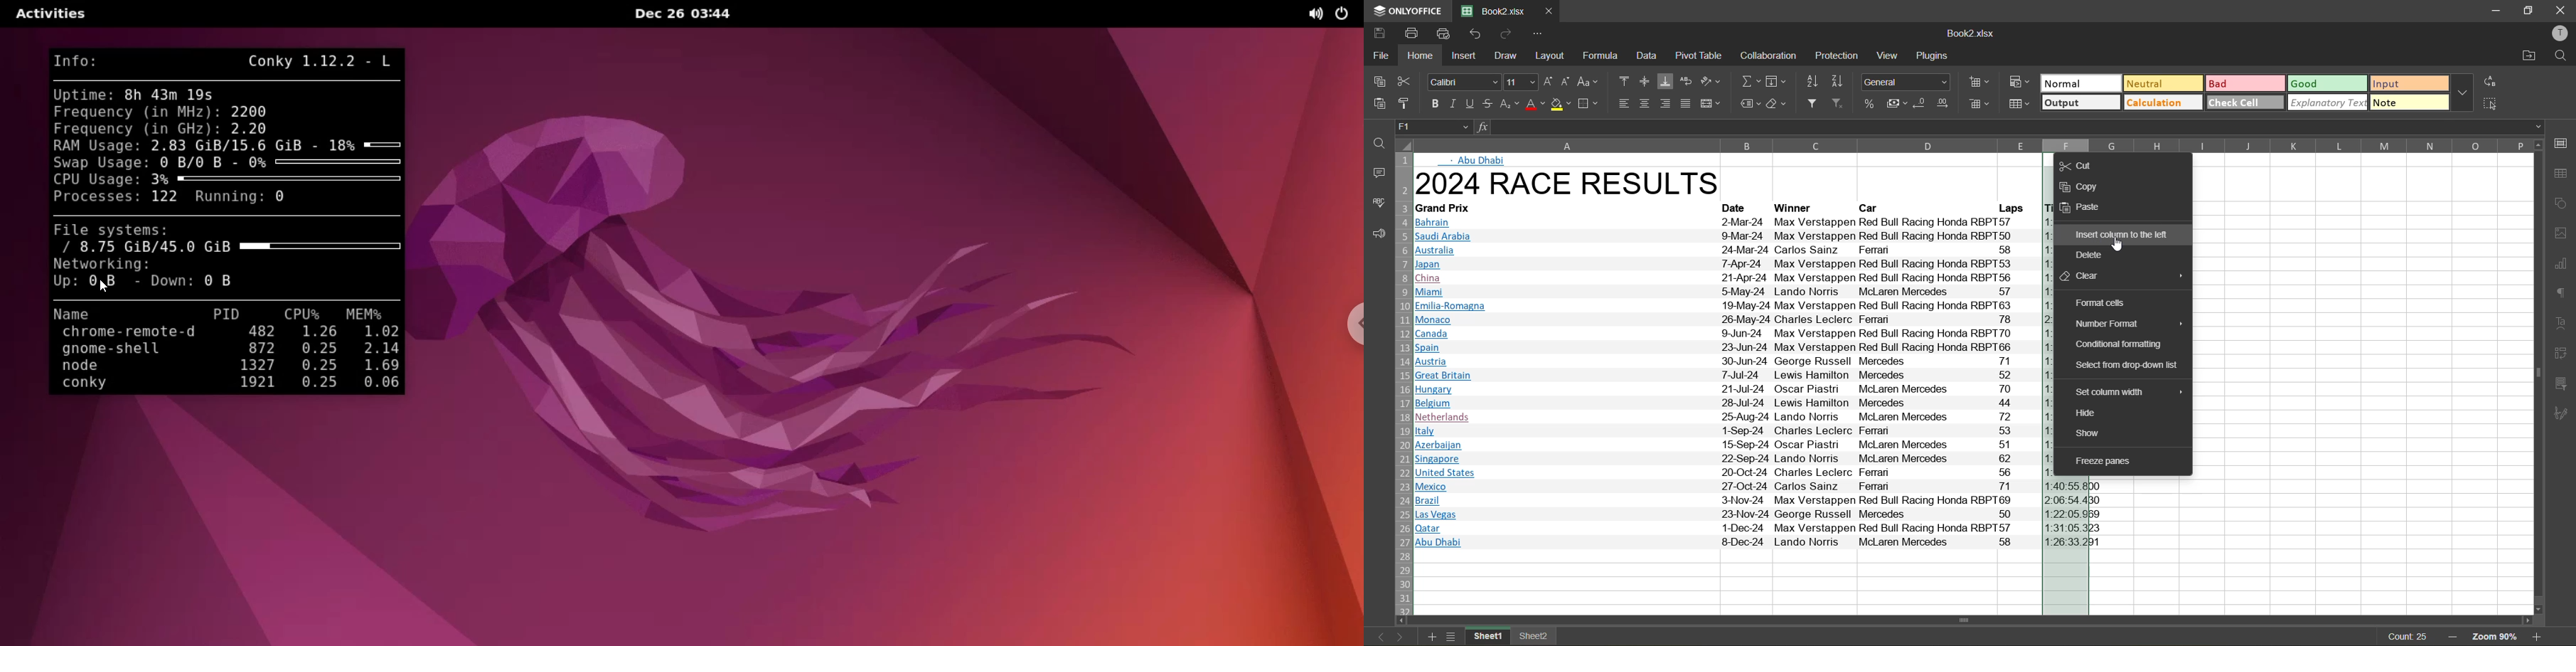 This screenshot has height=672, width=2576. Describe the element at coordinates (2565, 386) in the screenshot. I see `slicer` at that location.